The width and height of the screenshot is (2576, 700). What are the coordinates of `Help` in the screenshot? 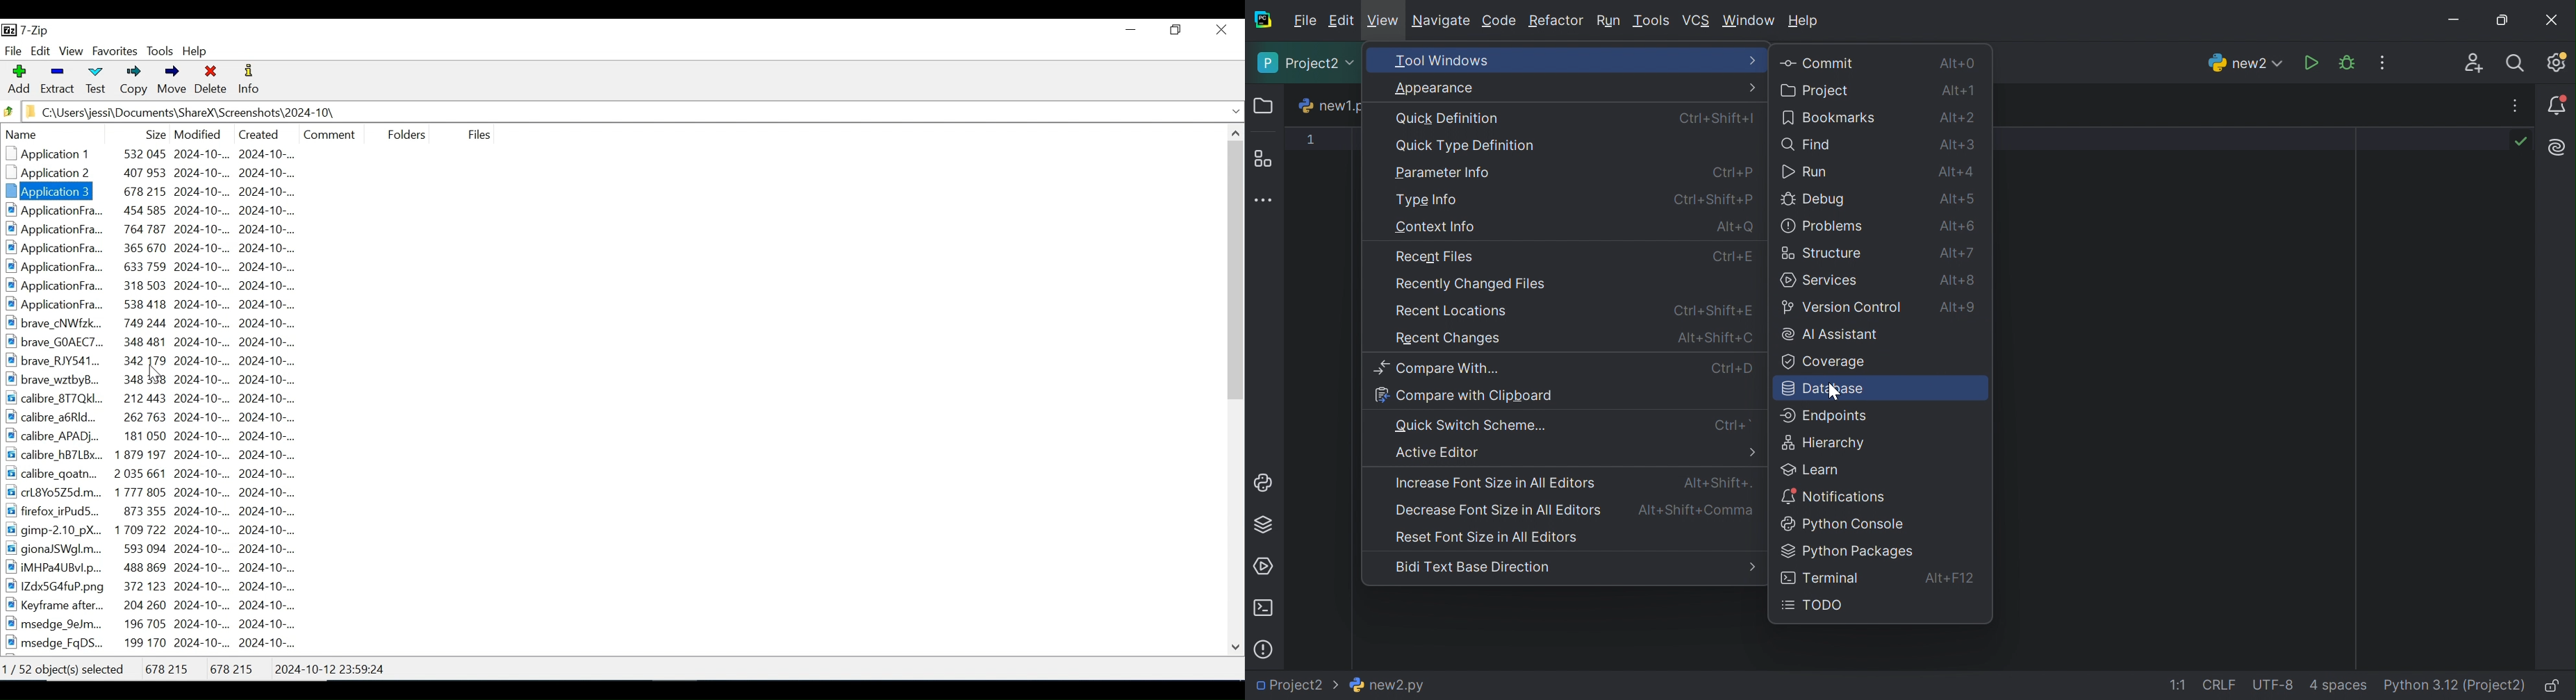 It's located at (1805, 22).